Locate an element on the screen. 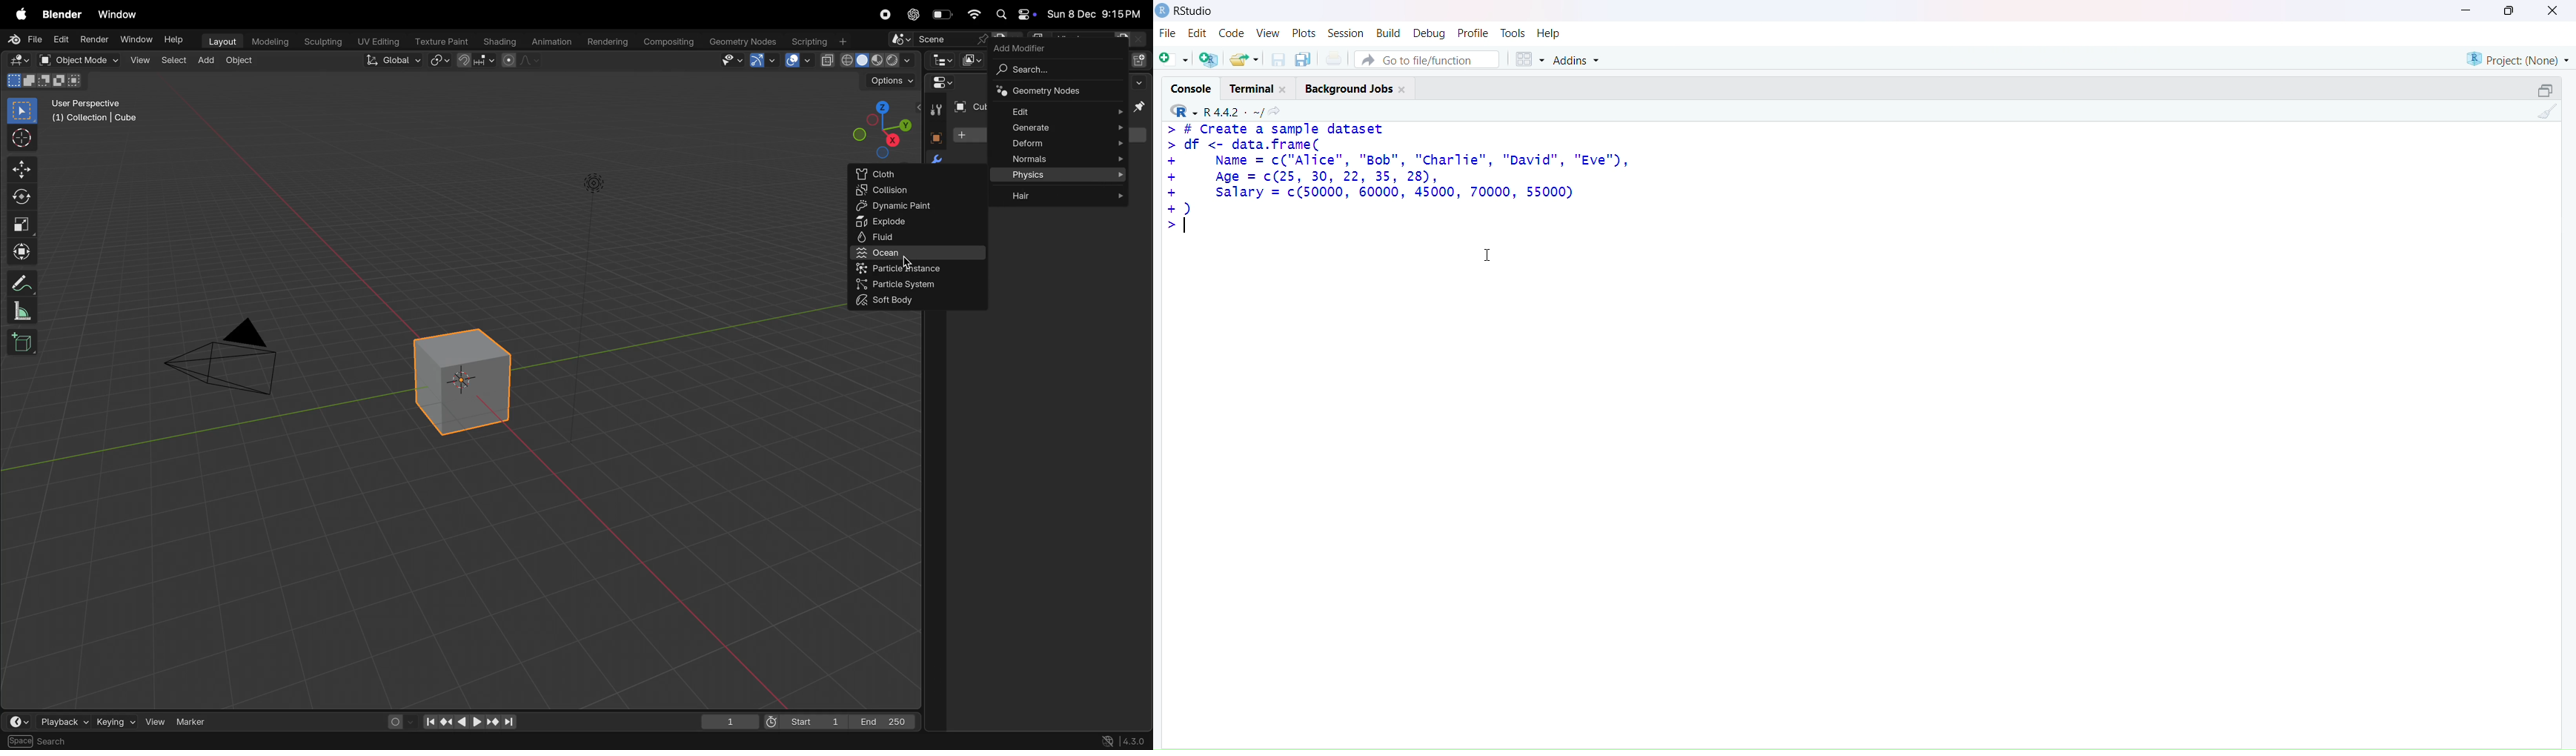  > # create a sample dataset > df <- data.frame(+ Name = c("Alice", "Bob", "Charlie", "David", "Eve"),+ Age = c(25, 30, 22, 35, 28),+ salary = c(50000, 60000, 45000, 70000, 55000)+)>| is located at coordinates (1410, 182).